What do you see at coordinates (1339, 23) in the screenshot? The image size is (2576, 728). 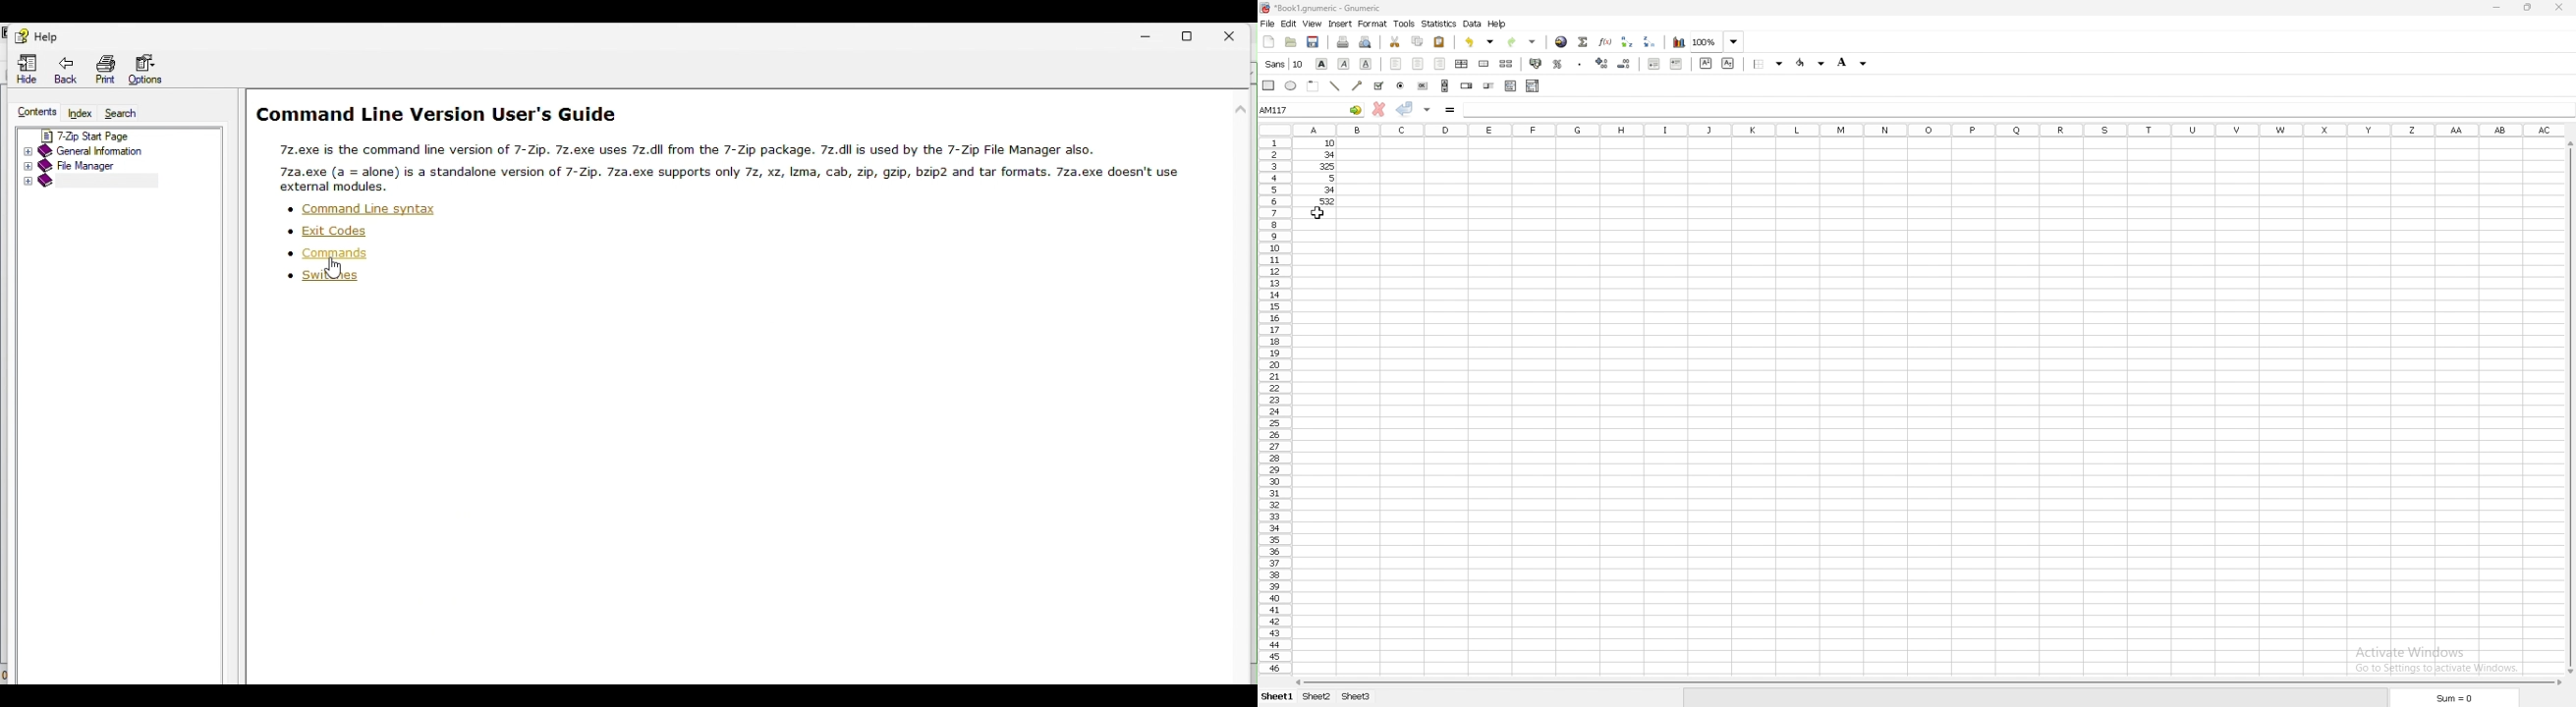 I see `insert` at bounding box center [1339, 23].